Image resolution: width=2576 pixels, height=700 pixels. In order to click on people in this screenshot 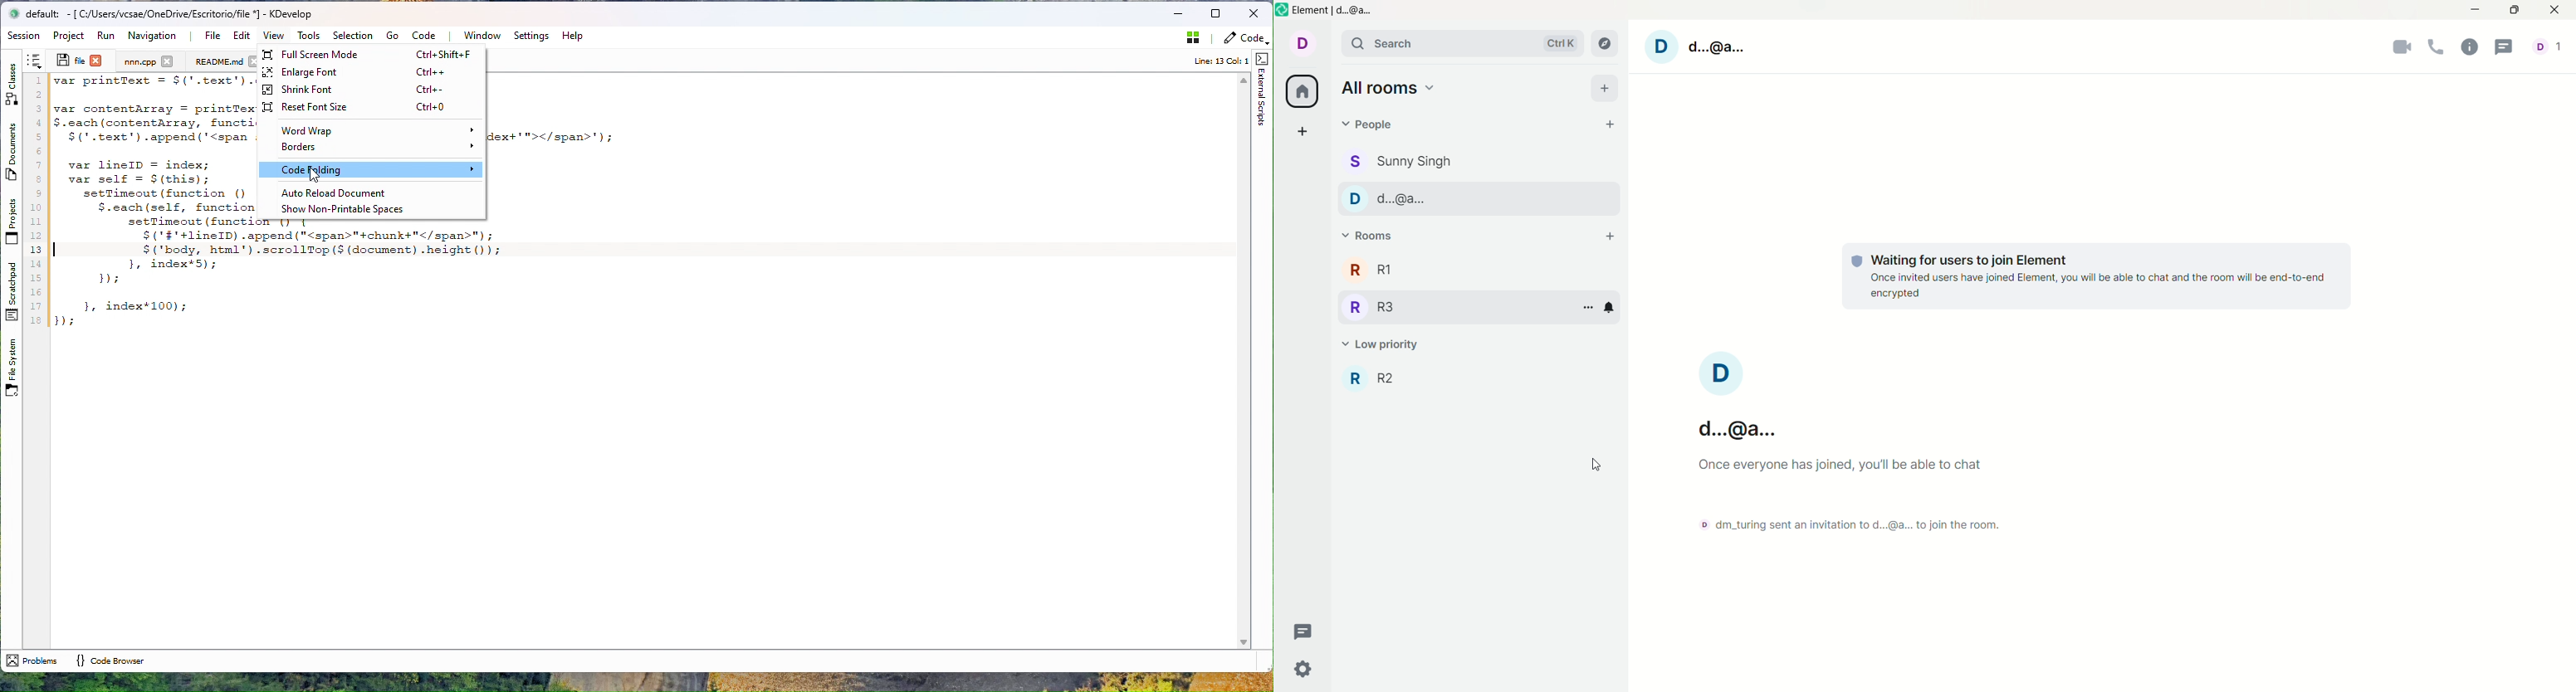, I will do `click(1373, 125)`.